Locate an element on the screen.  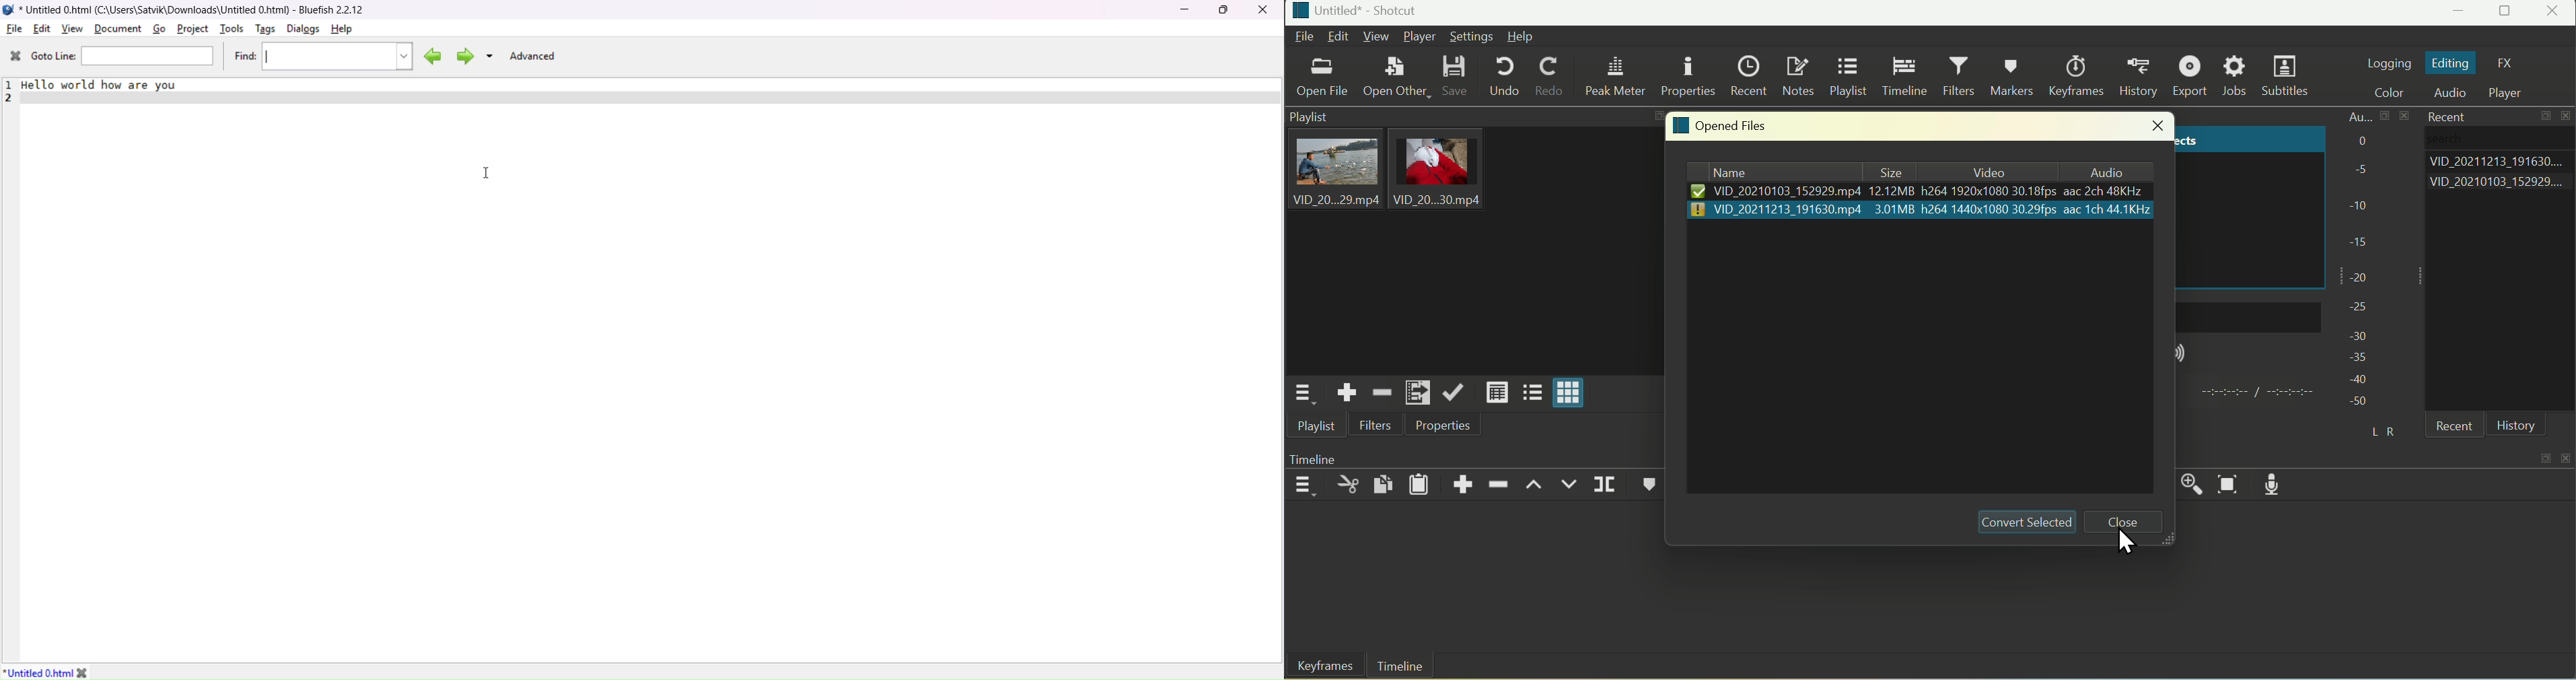
convert selected is located at coordinates (2023, 522).